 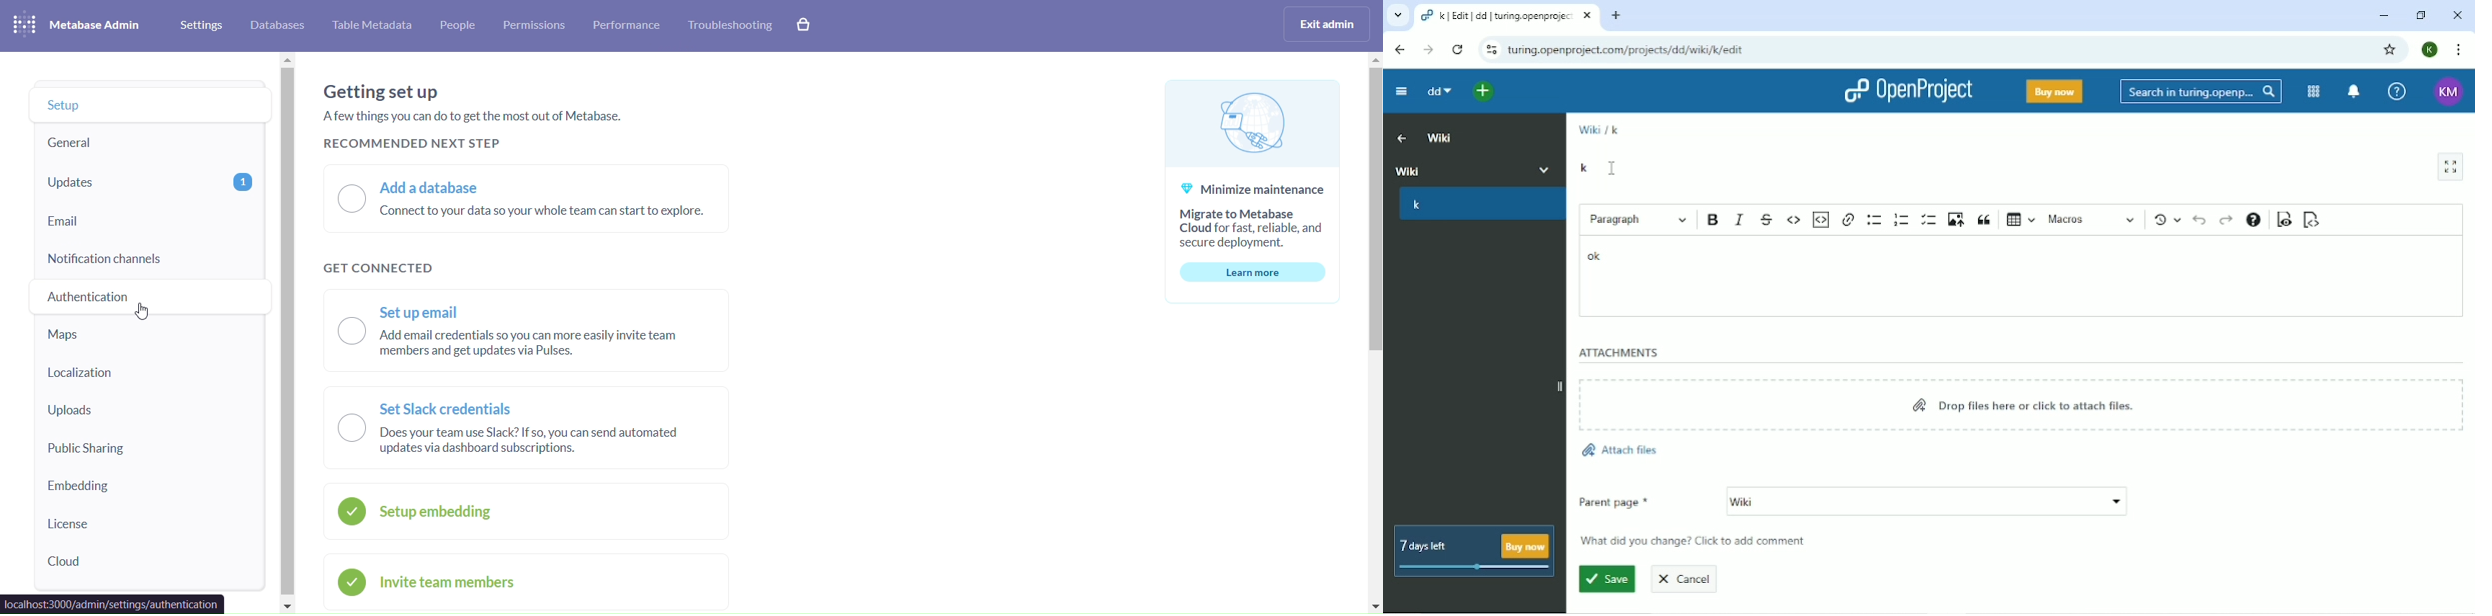 I want to click on Current tab, so click(x=1505, y=18).